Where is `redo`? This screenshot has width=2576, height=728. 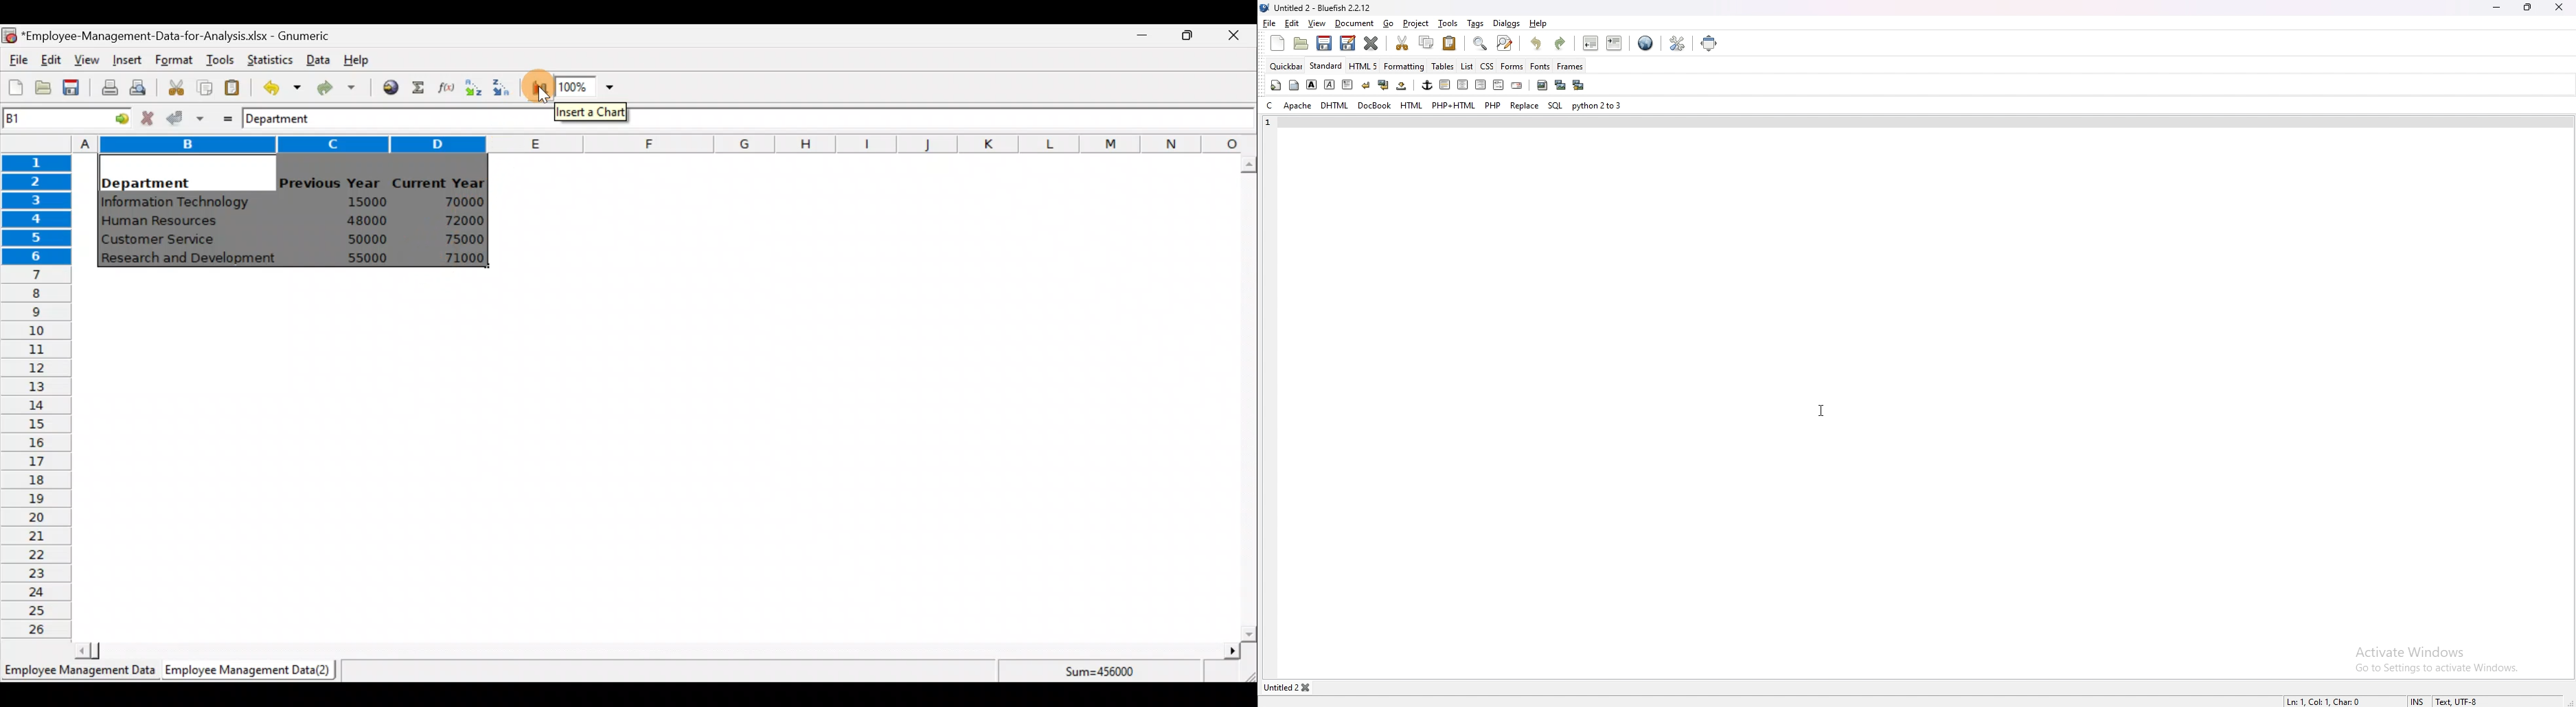
redo is located at coordinates (1560, 42).